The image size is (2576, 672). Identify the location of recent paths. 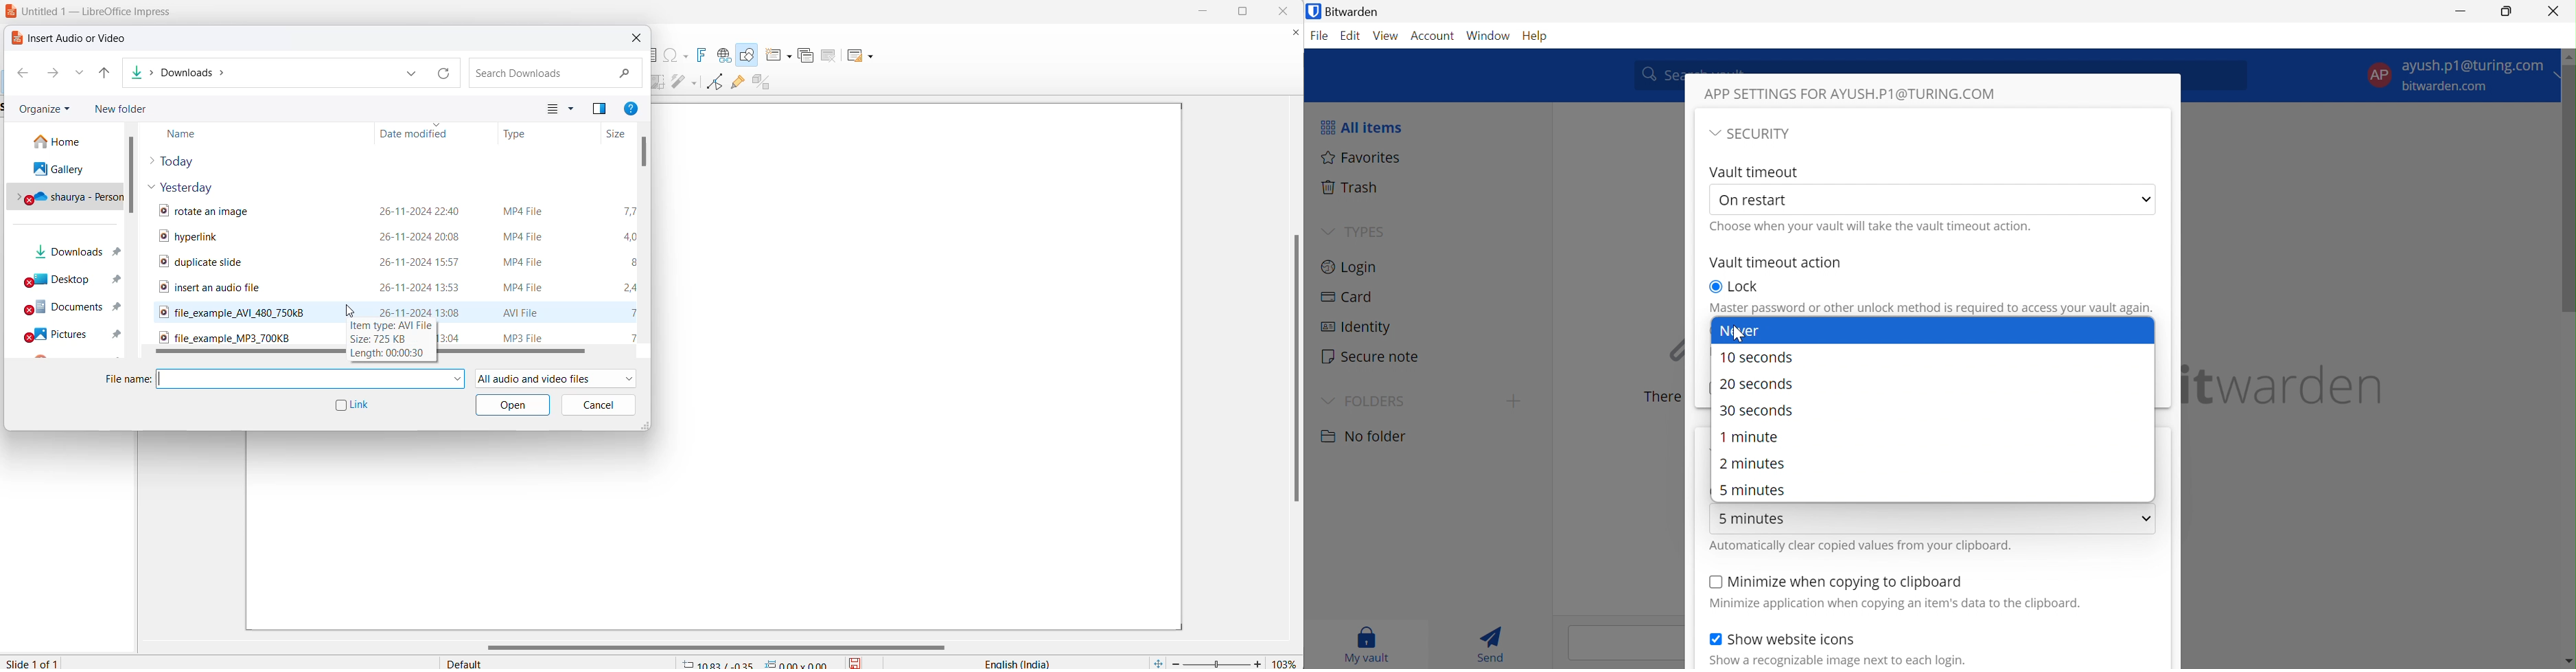
(82, 71).